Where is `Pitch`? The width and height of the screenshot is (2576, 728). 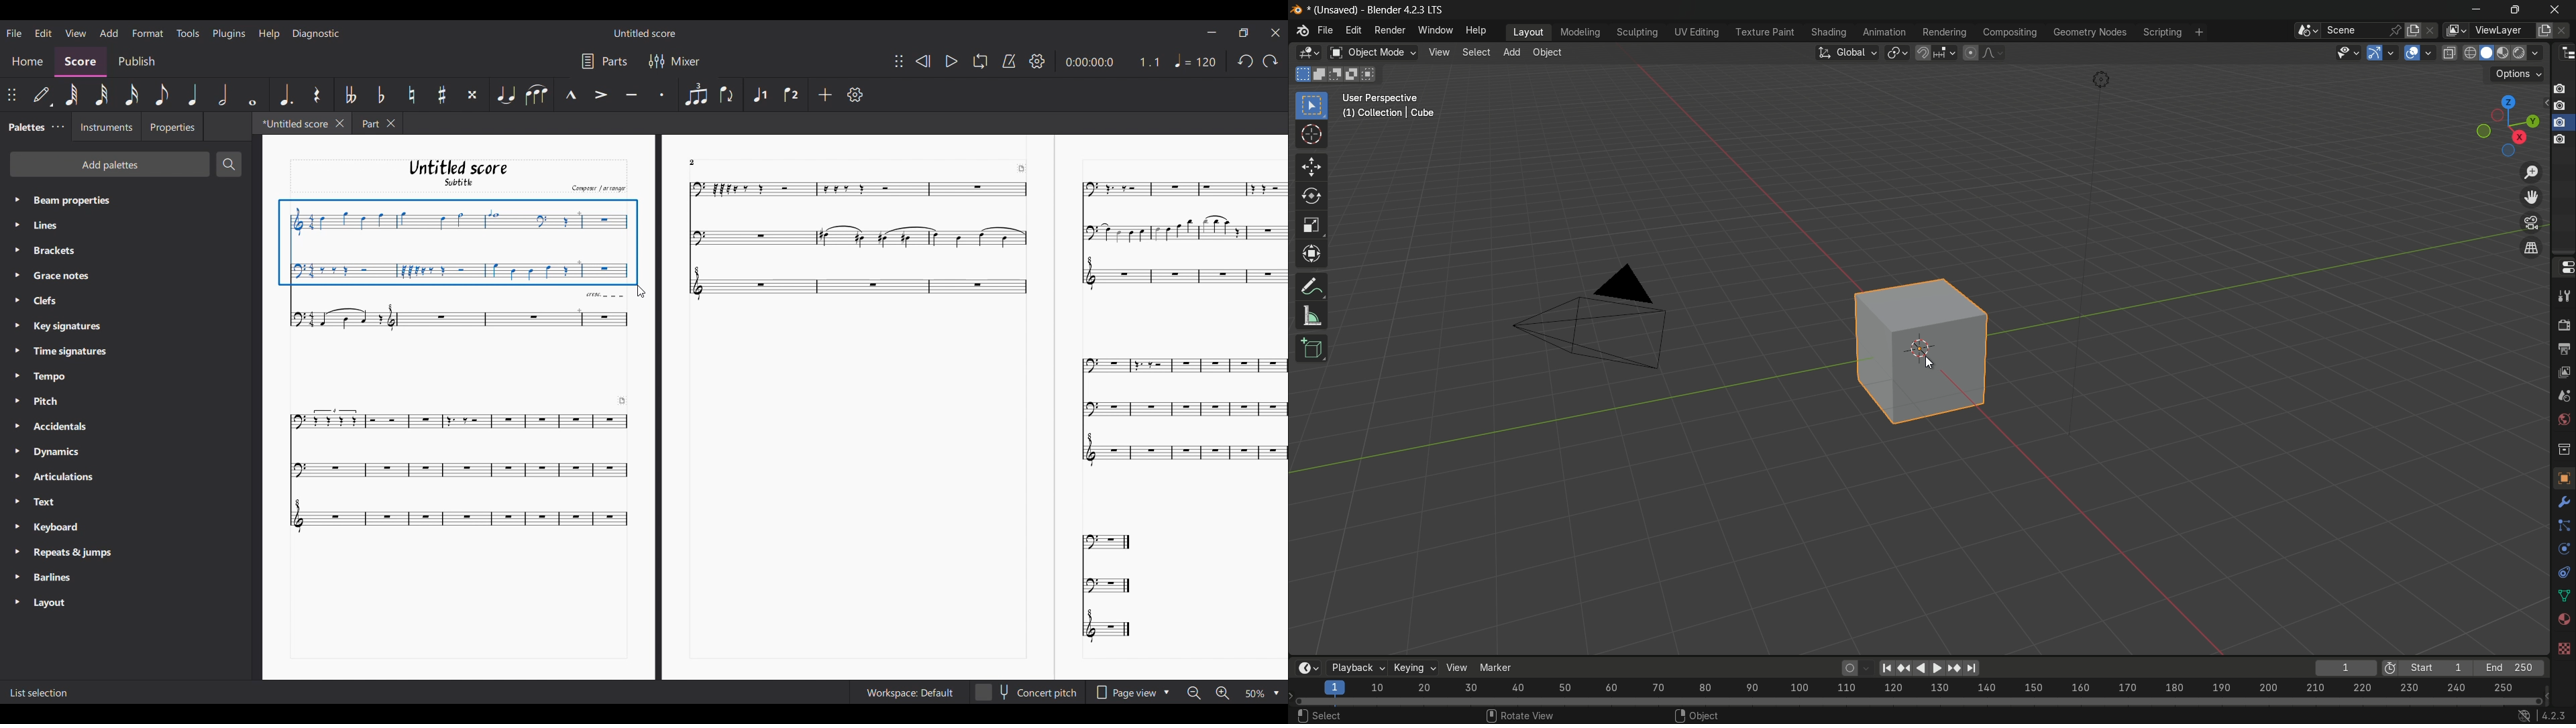 Pitch is located at coordinates (56, 401).